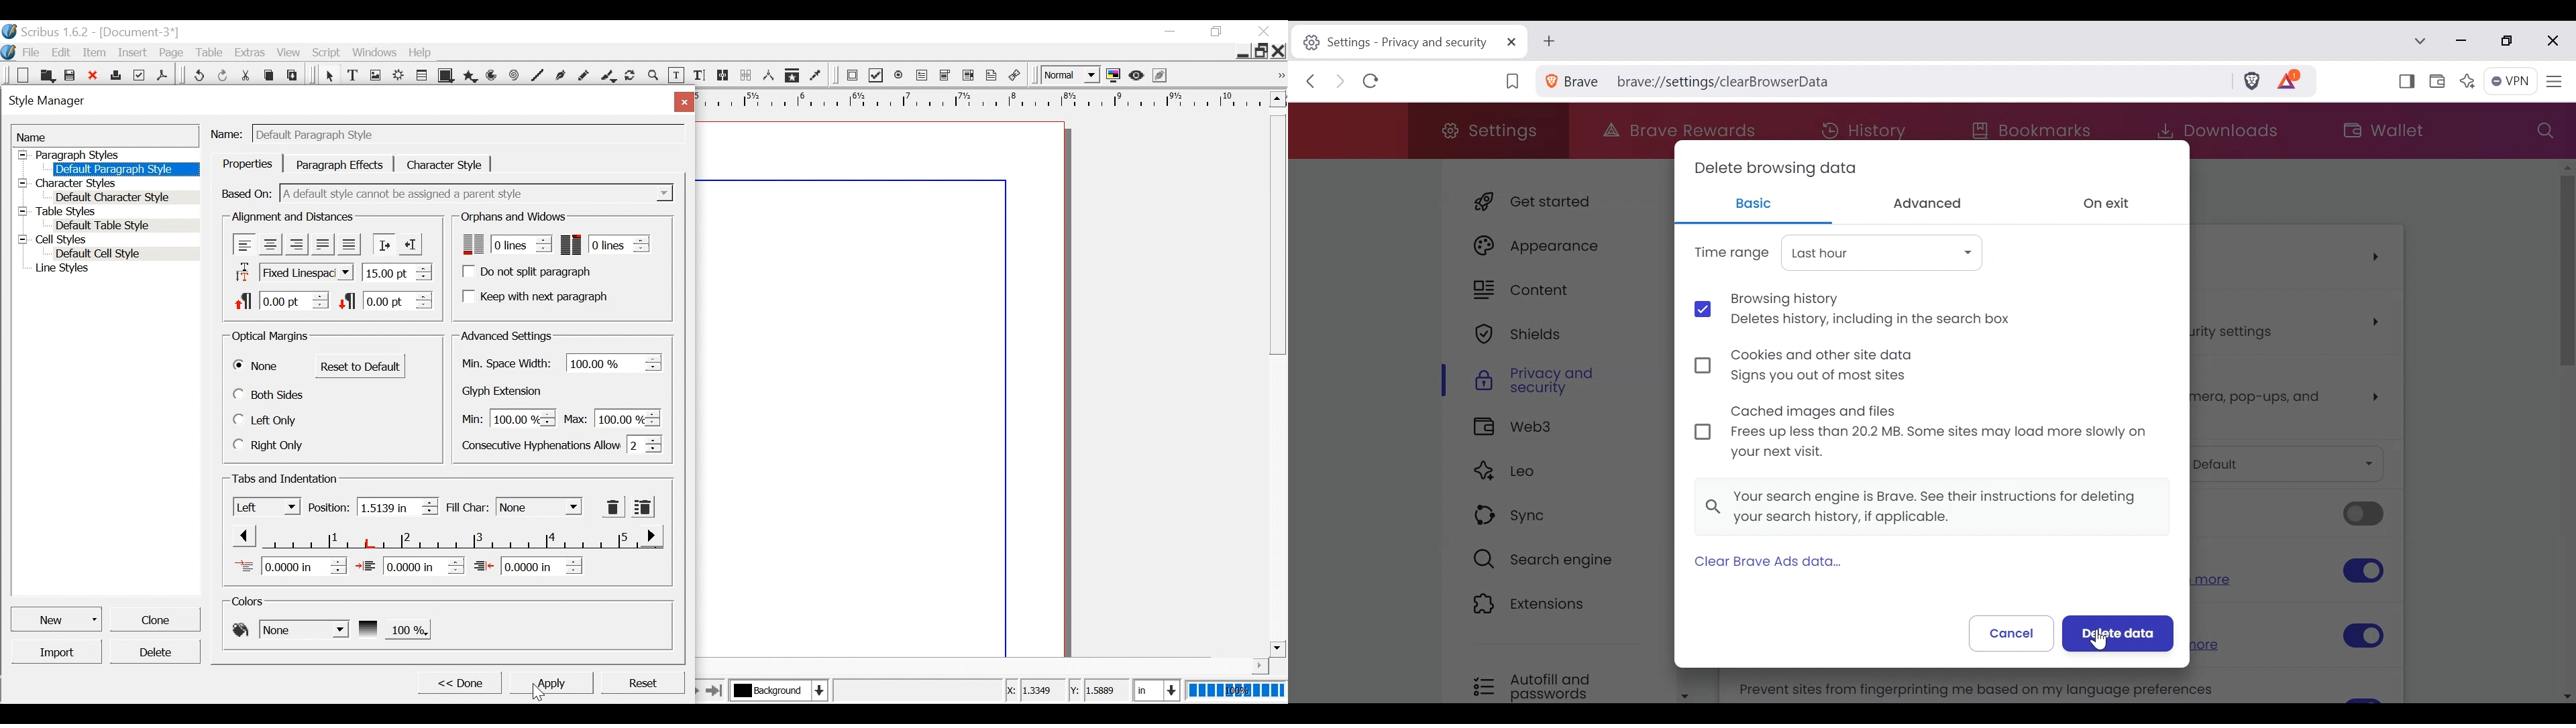 The image size is (2576, 728). I want to click on Type or orientation of the tab, so click(267, 506).